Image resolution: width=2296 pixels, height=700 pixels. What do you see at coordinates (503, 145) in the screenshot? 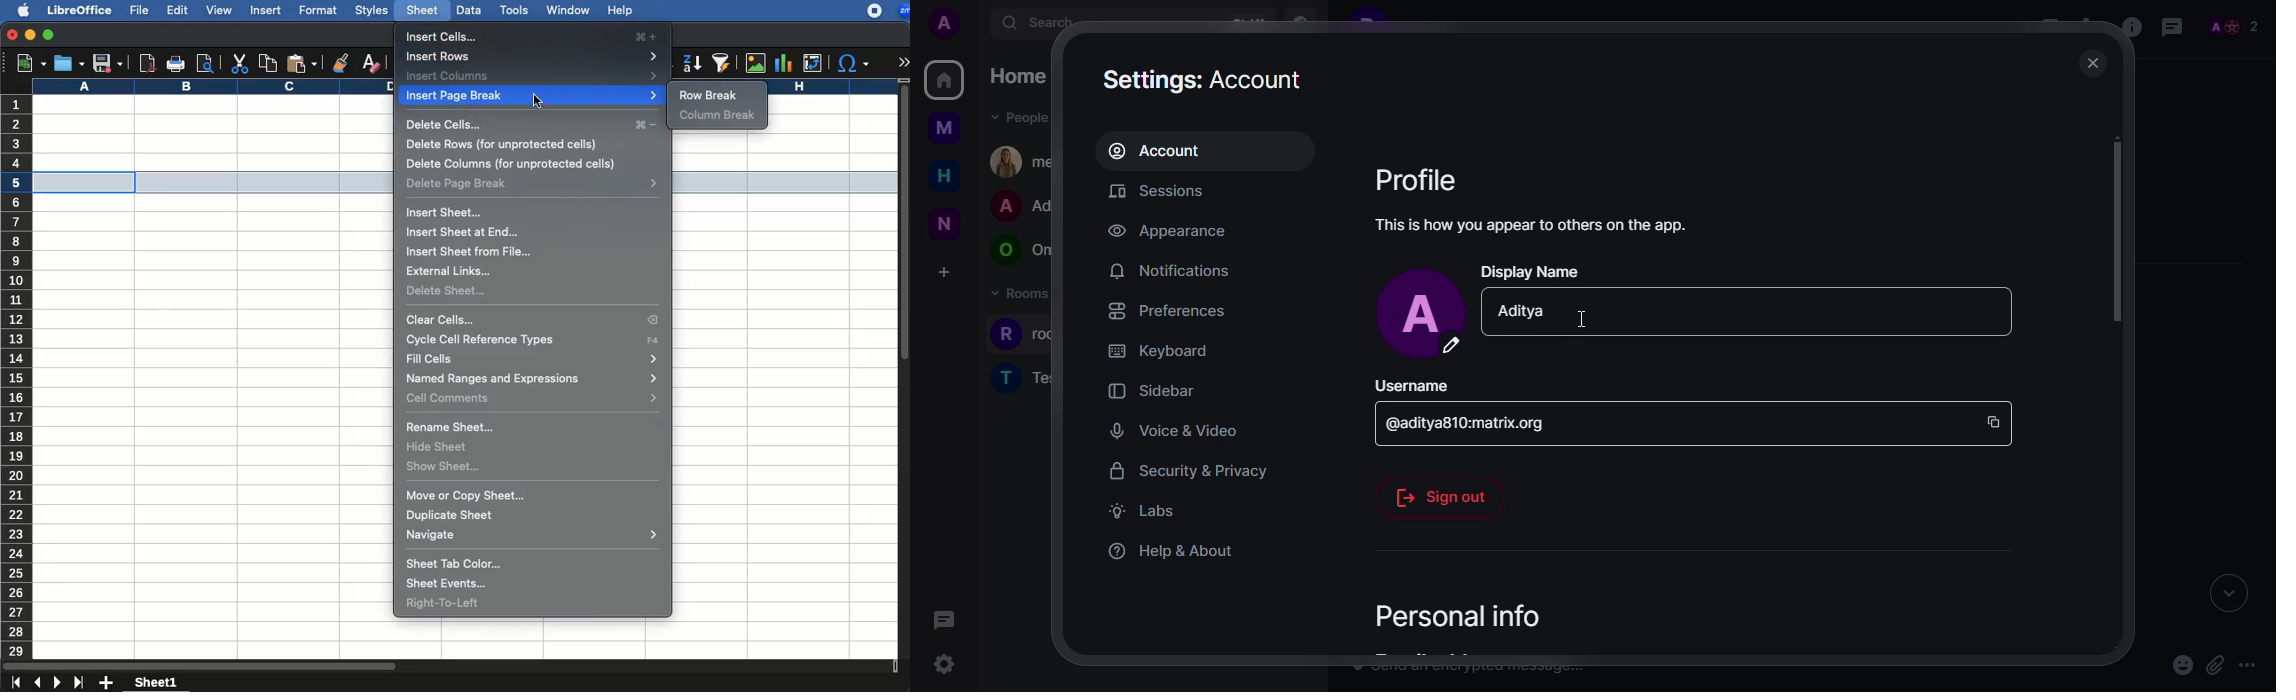
I see `delete rows (for unprotected cells)` at bounding box center [503, 145].